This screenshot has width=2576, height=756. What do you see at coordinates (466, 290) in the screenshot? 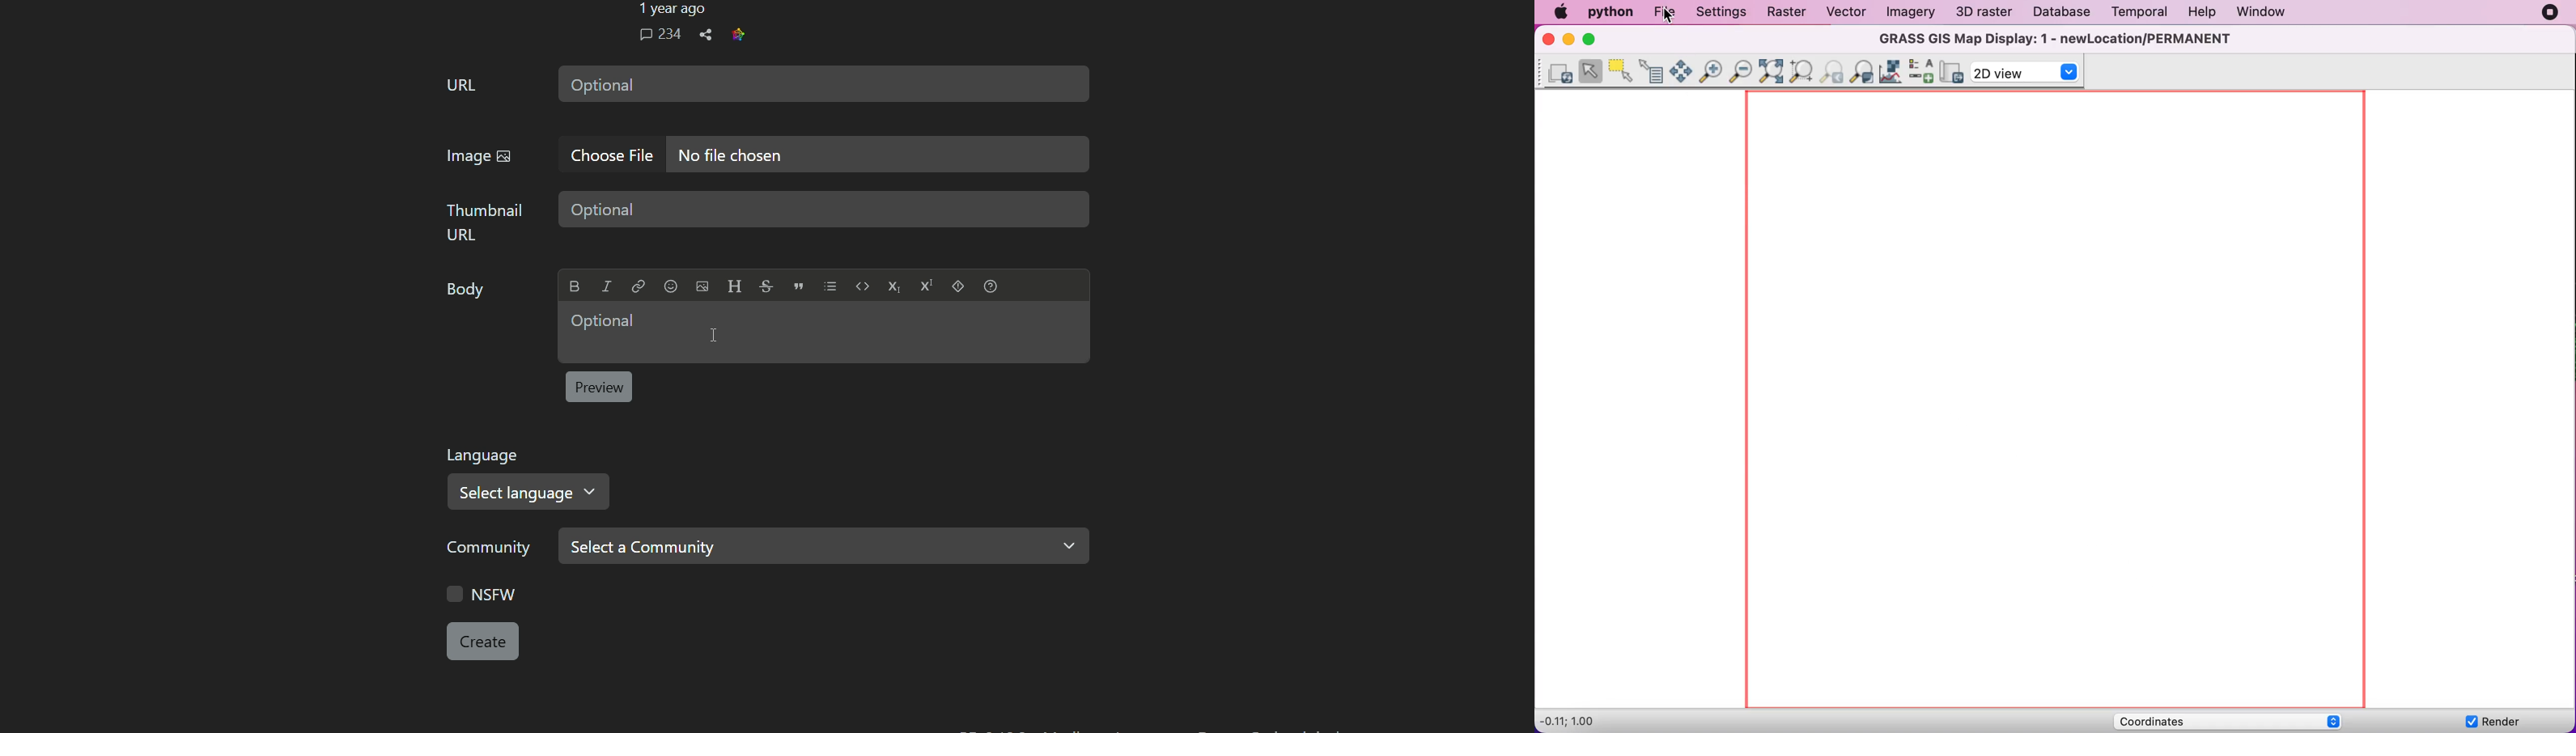
I see `Body` at bounding box center [466, 290].